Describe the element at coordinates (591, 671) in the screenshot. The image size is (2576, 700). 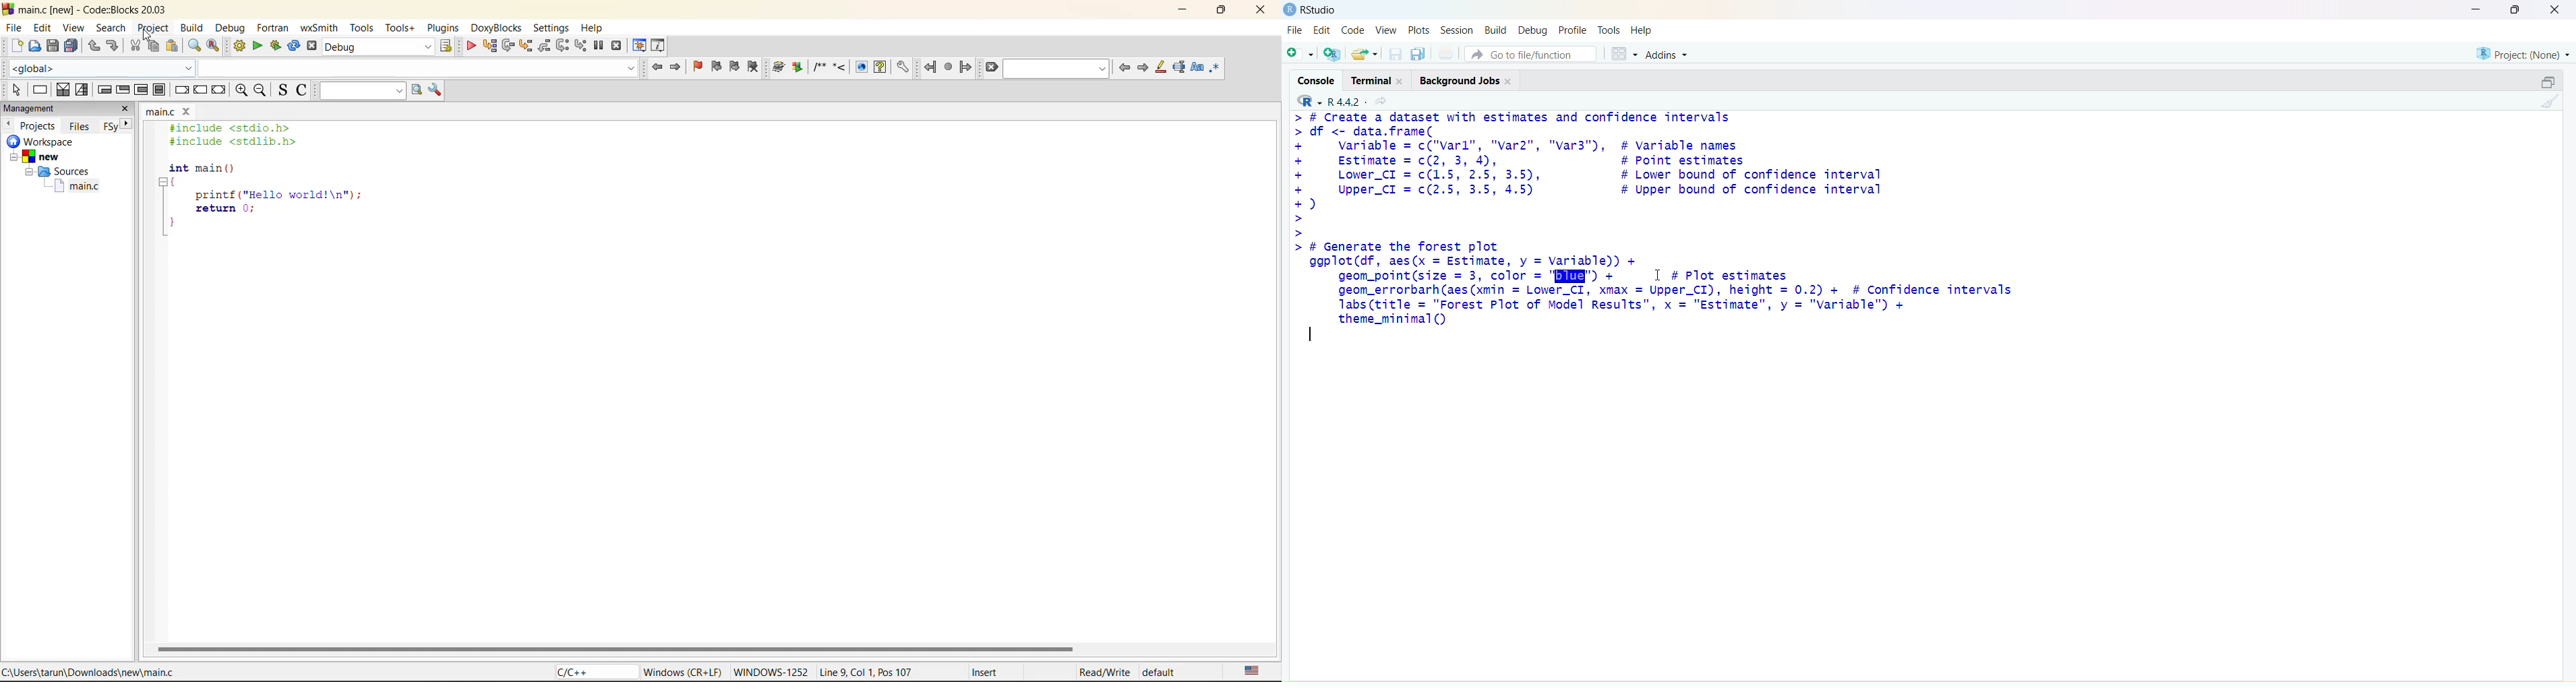
I see `C/C++` at that location.